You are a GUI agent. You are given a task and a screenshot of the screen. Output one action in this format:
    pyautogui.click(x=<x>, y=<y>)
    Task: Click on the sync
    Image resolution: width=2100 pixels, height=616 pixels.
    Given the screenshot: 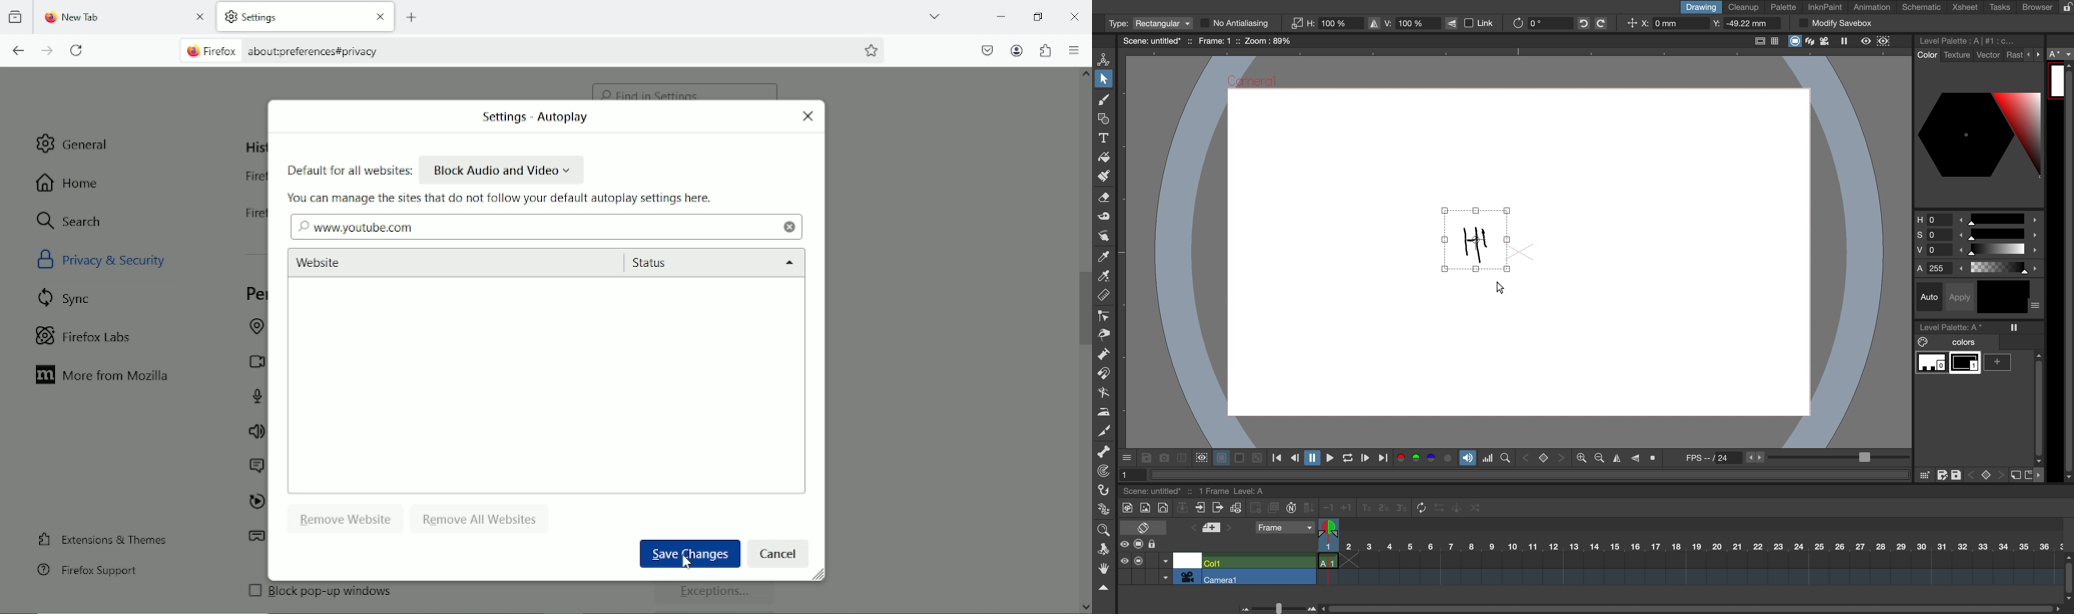 What is the action you would take?
    pyautogui.click(x=66, y=297)
    